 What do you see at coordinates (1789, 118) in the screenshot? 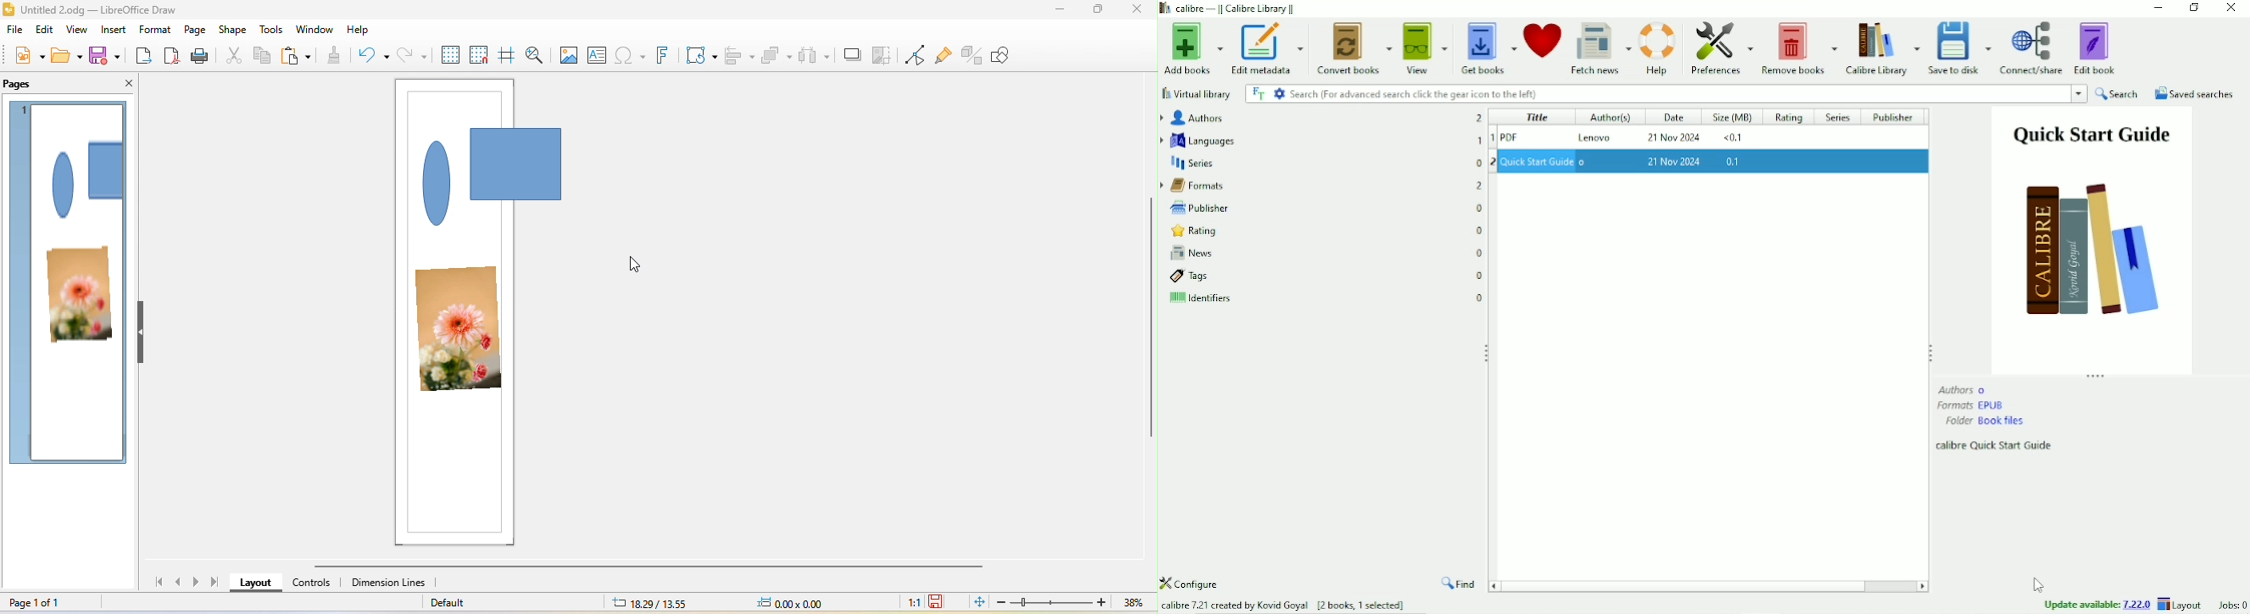
I see `Rating` at bounding box center [1789, 118].